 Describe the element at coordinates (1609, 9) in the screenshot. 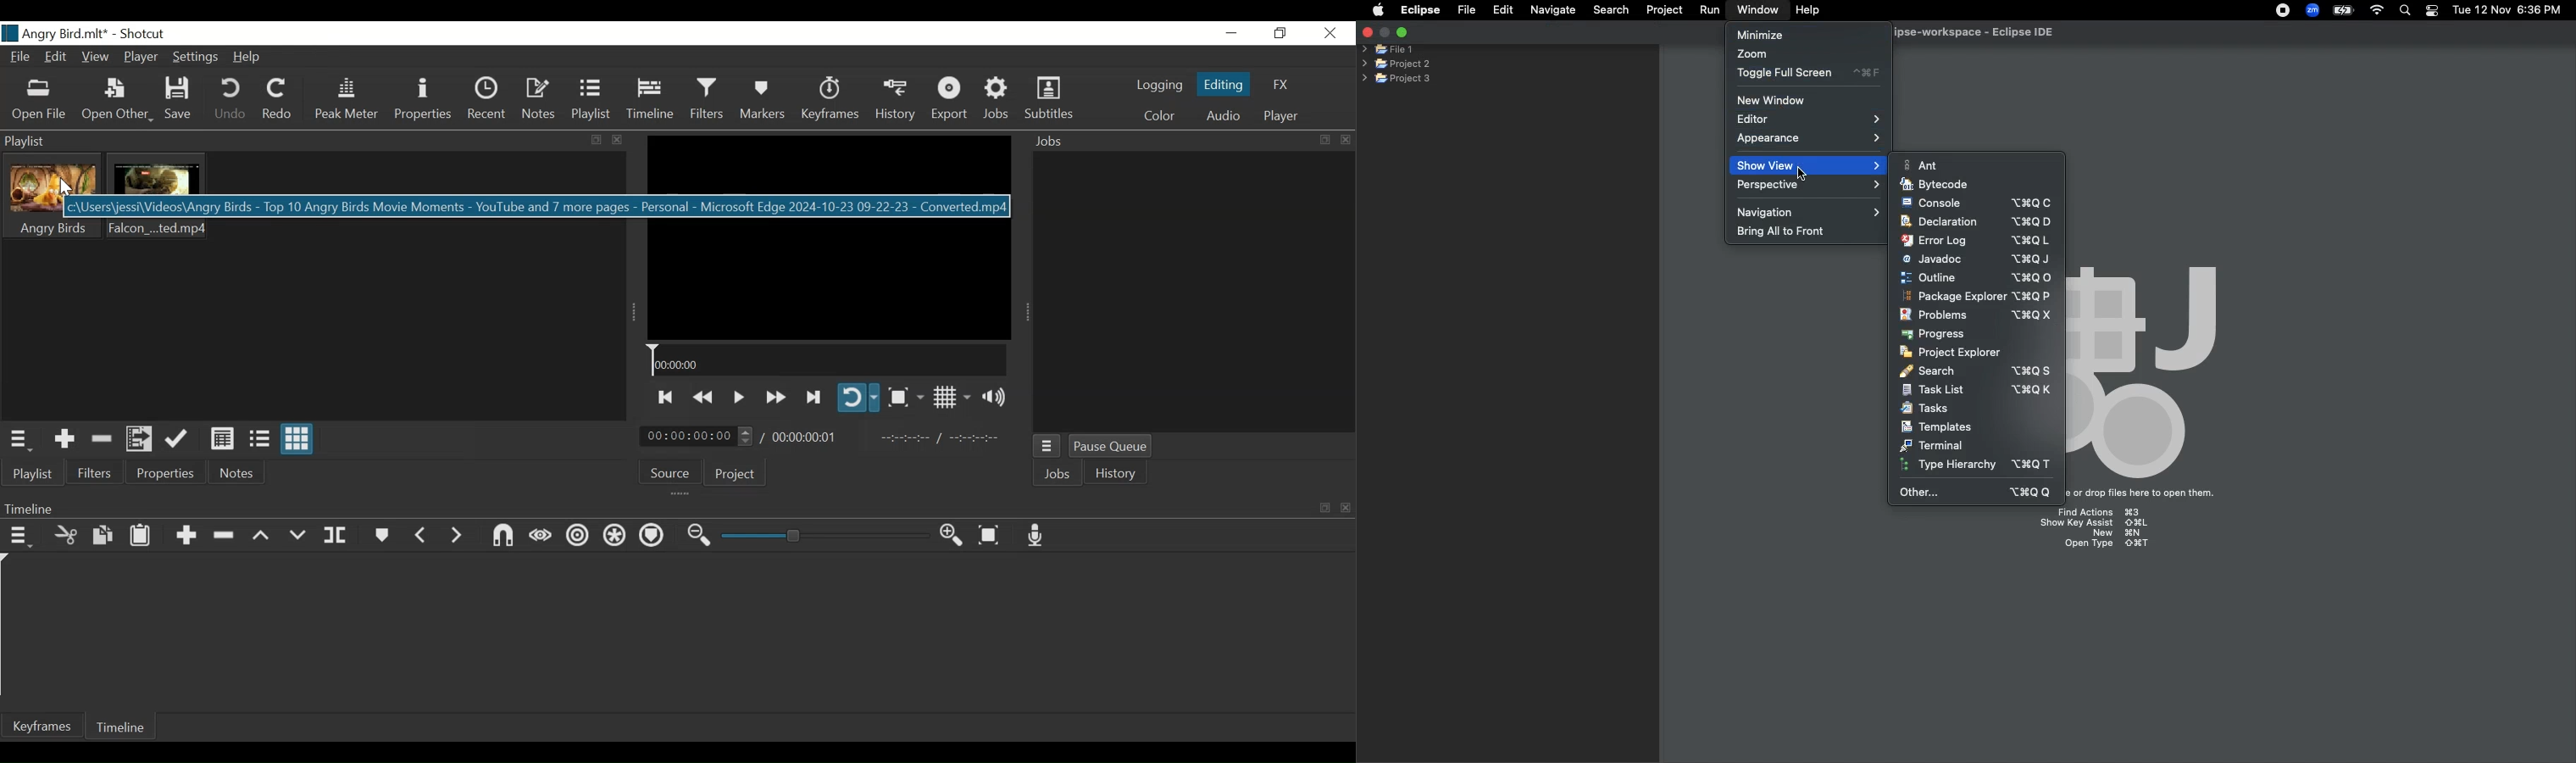

I see `Search` at that location.